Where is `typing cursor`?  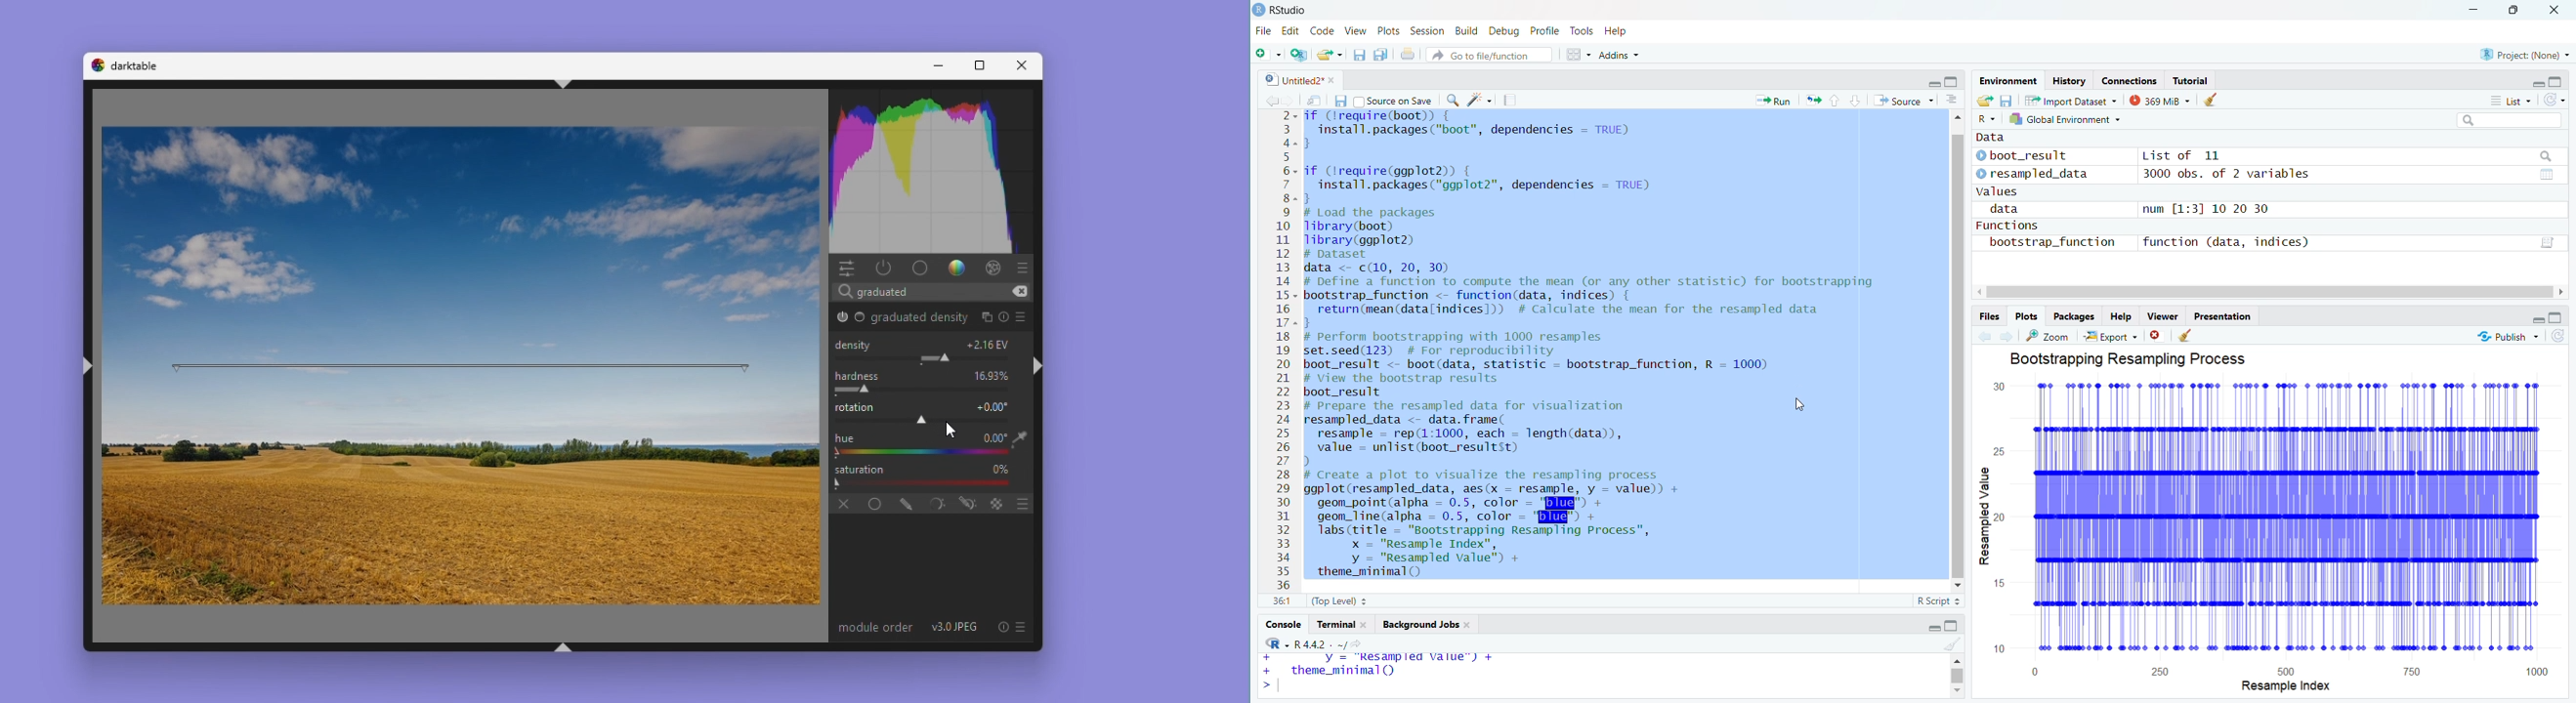 typing cursor is located at coordinates (1310, 586).